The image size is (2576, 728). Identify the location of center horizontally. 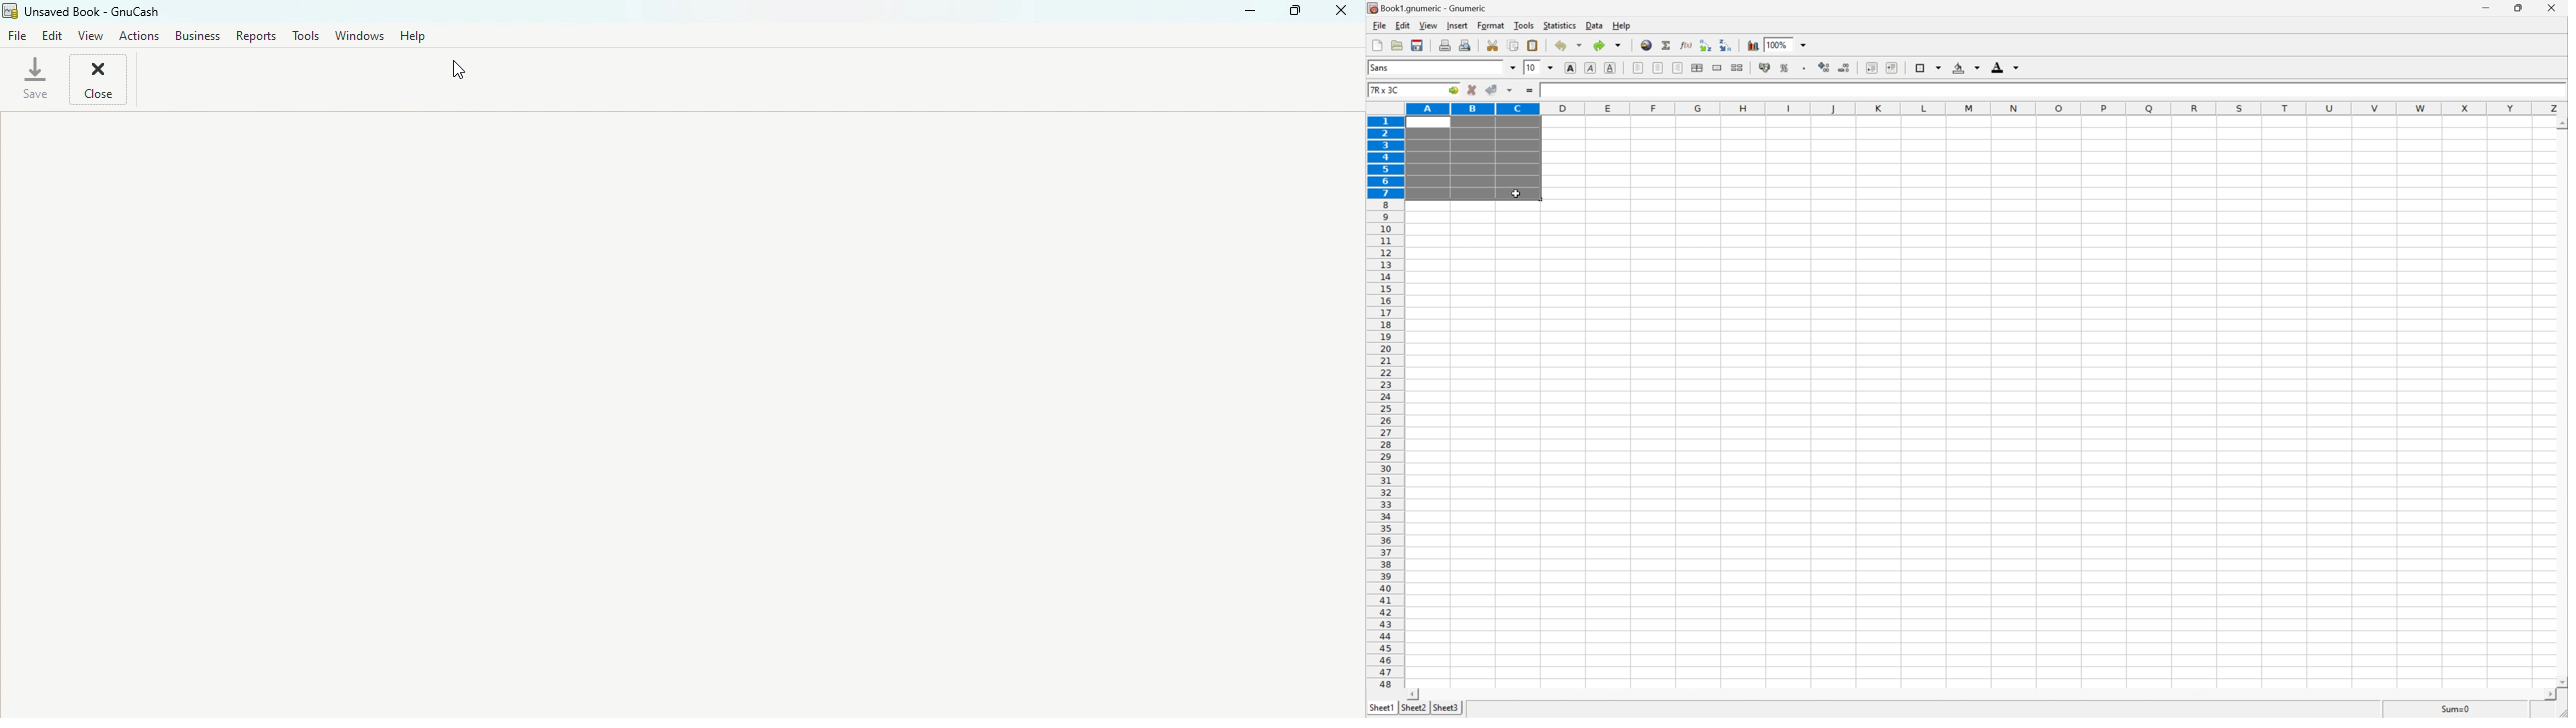
(1659, 69).